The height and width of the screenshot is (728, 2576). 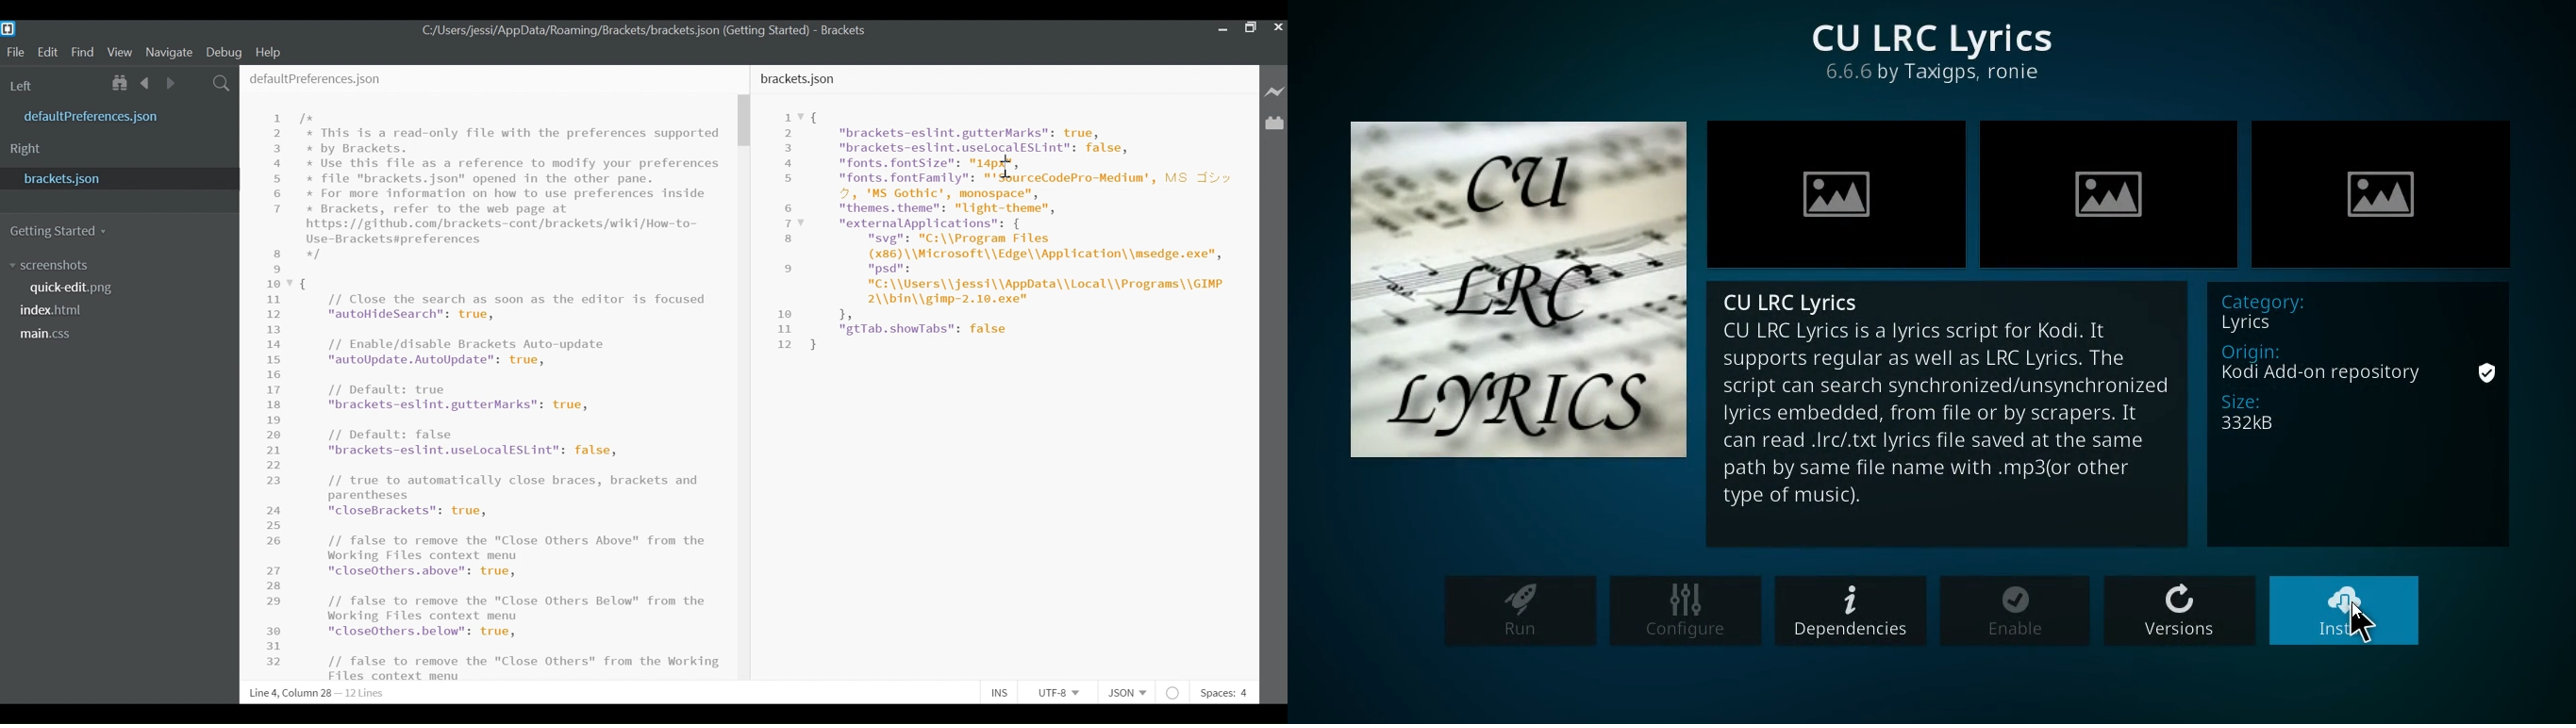 What do you see at coordinates (1009, 165) in the screenshot?
I see `Cursor` at bounding box center [1009, 165].